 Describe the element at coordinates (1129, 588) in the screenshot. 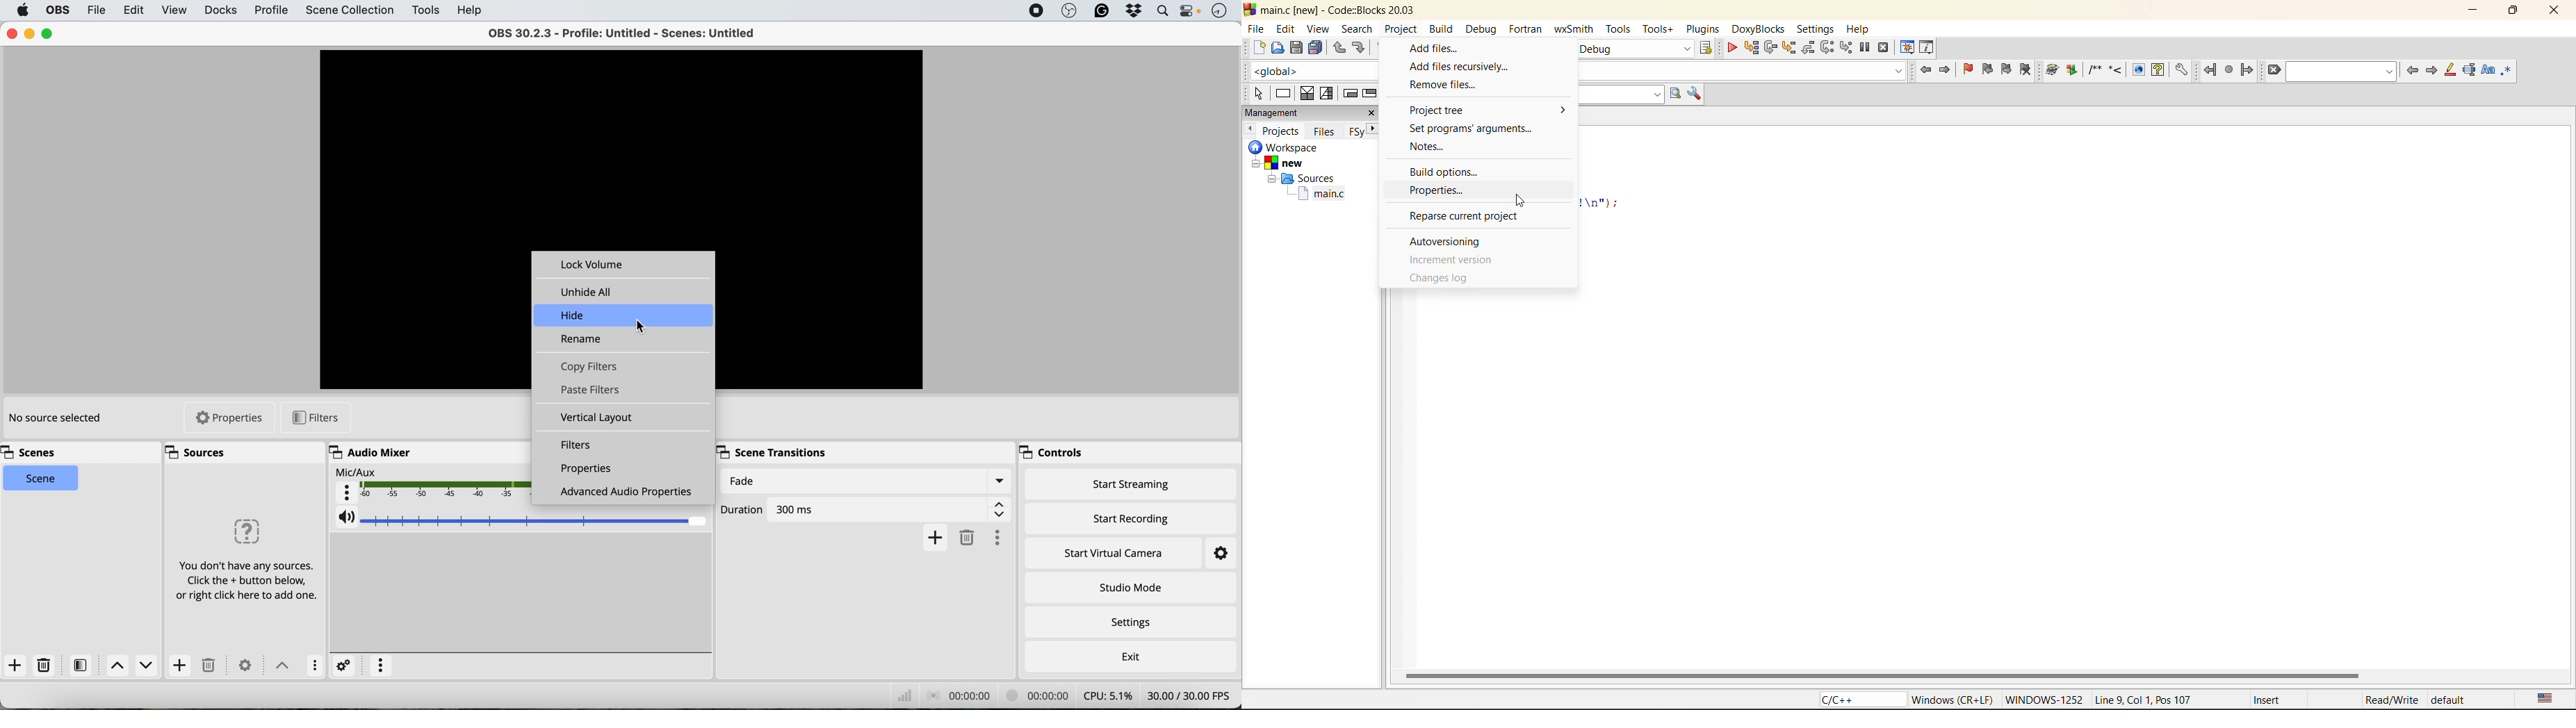

I see `studio mode` at that location.